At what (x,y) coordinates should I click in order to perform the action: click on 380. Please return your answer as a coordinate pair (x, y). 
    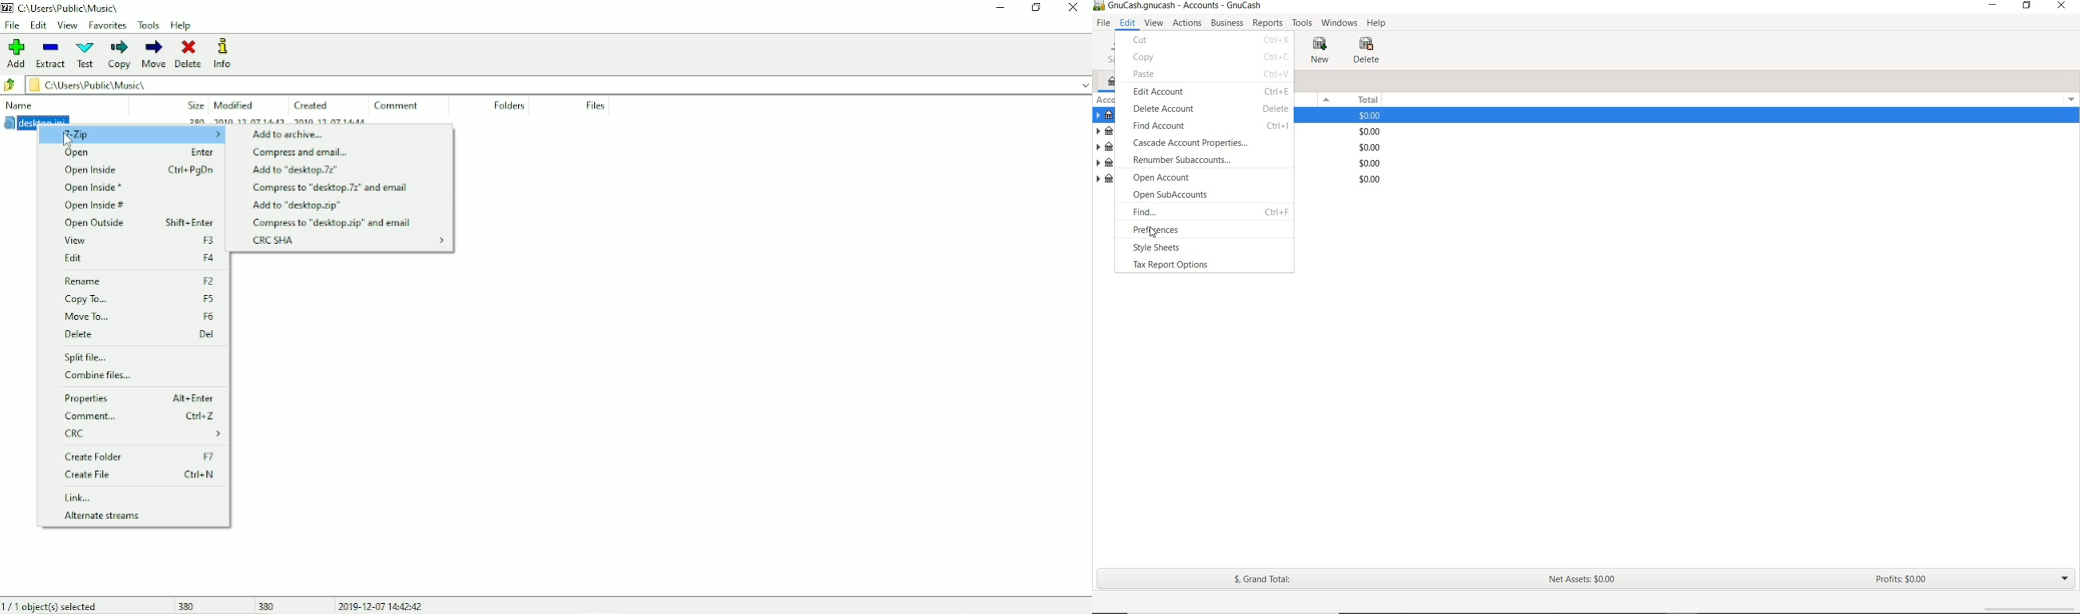
    Looking at the image, I should click on (268, 605).